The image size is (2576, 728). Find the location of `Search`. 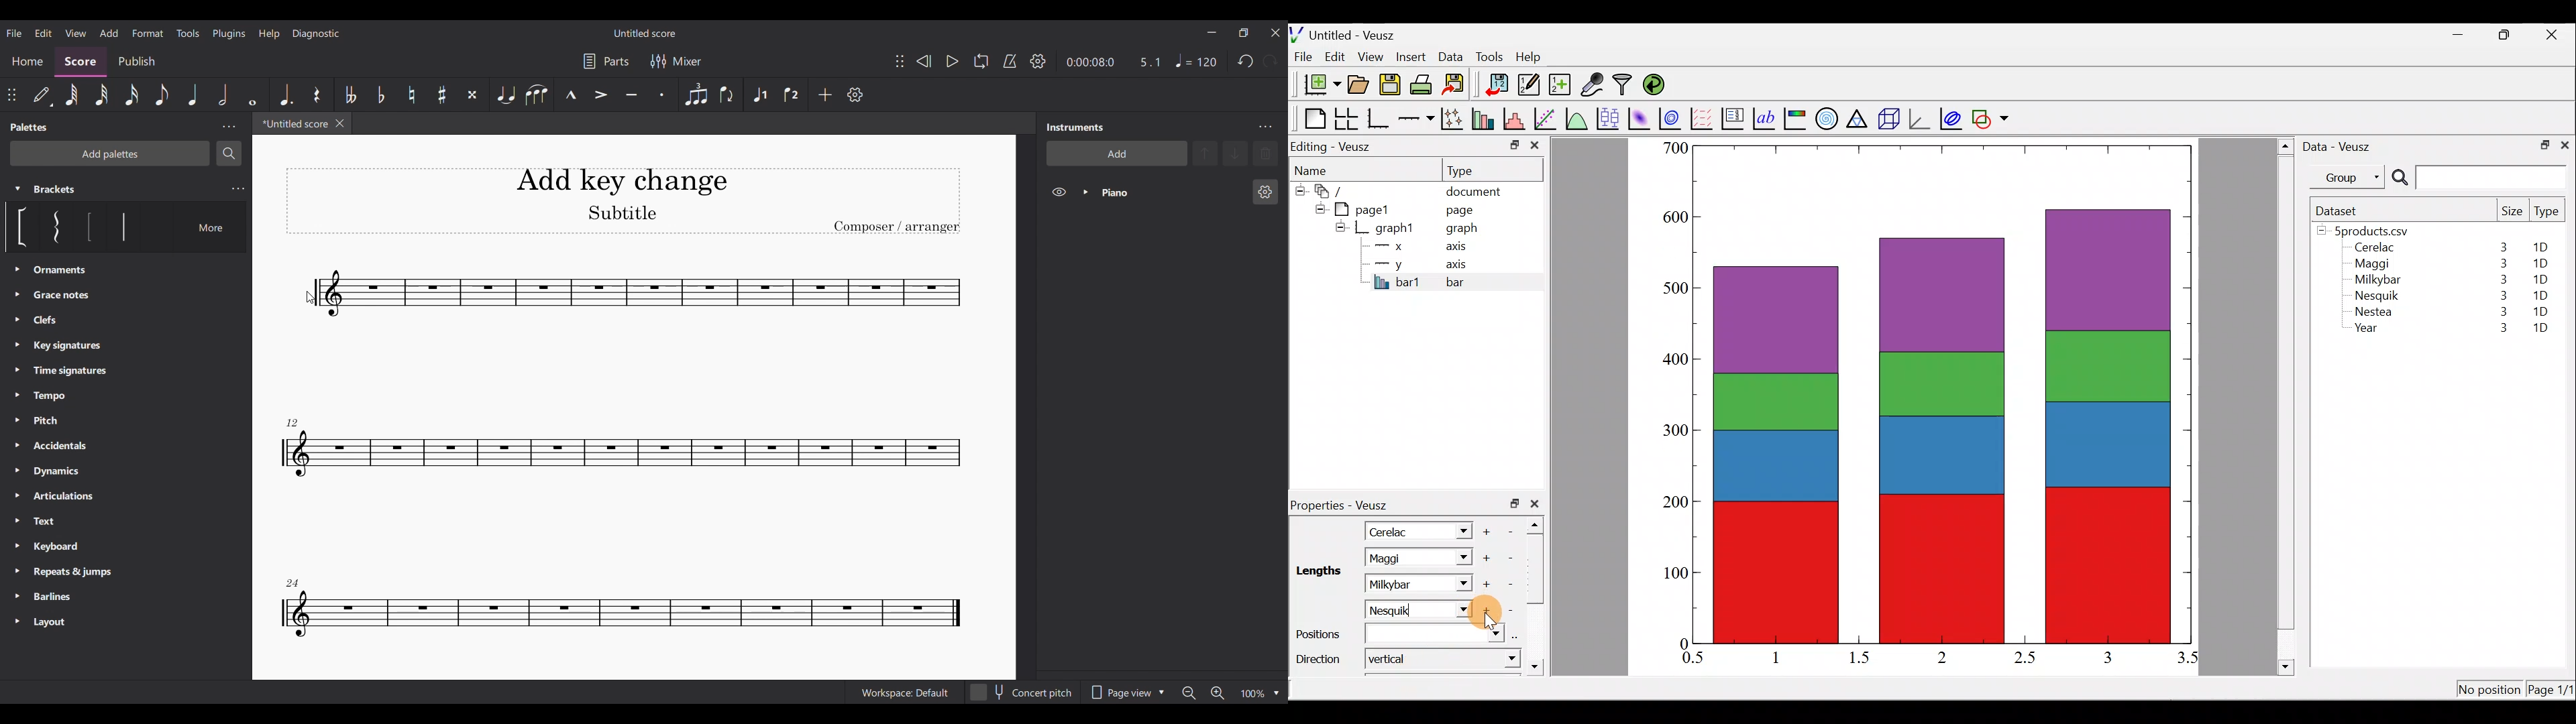

Search is located at coordinates (229, 154).